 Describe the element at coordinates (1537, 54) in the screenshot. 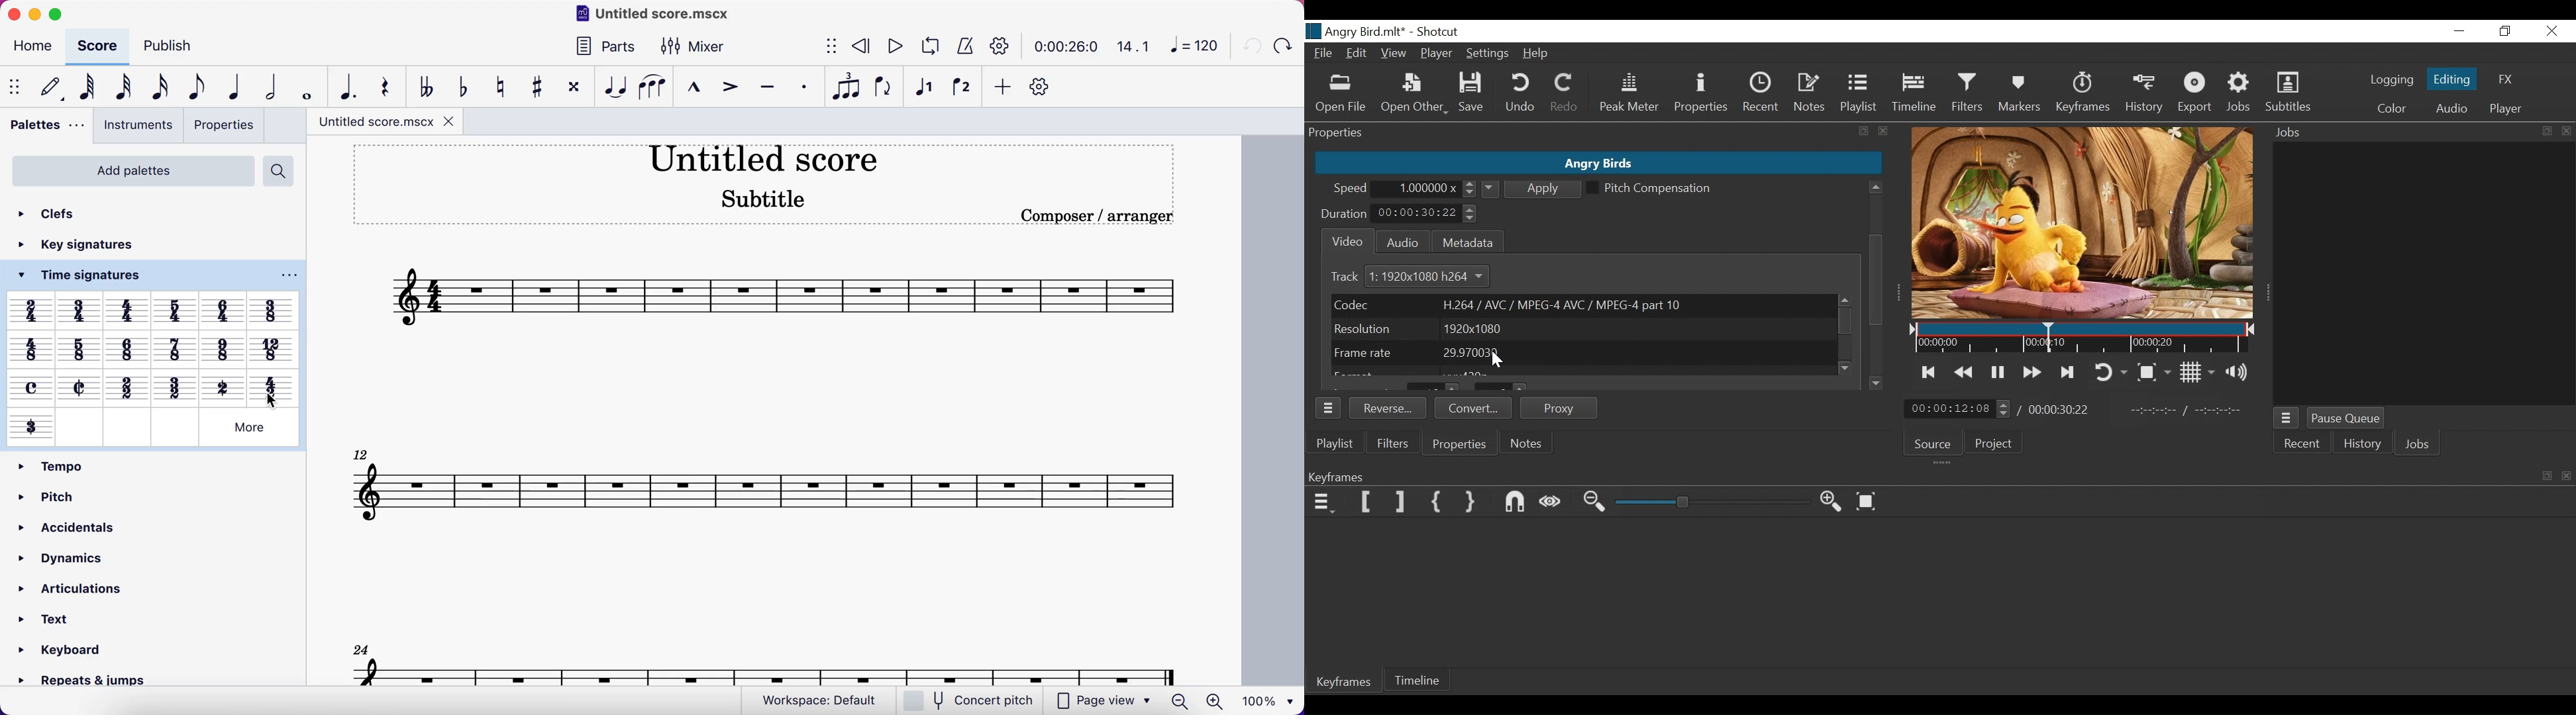

I see `Help` at that location.